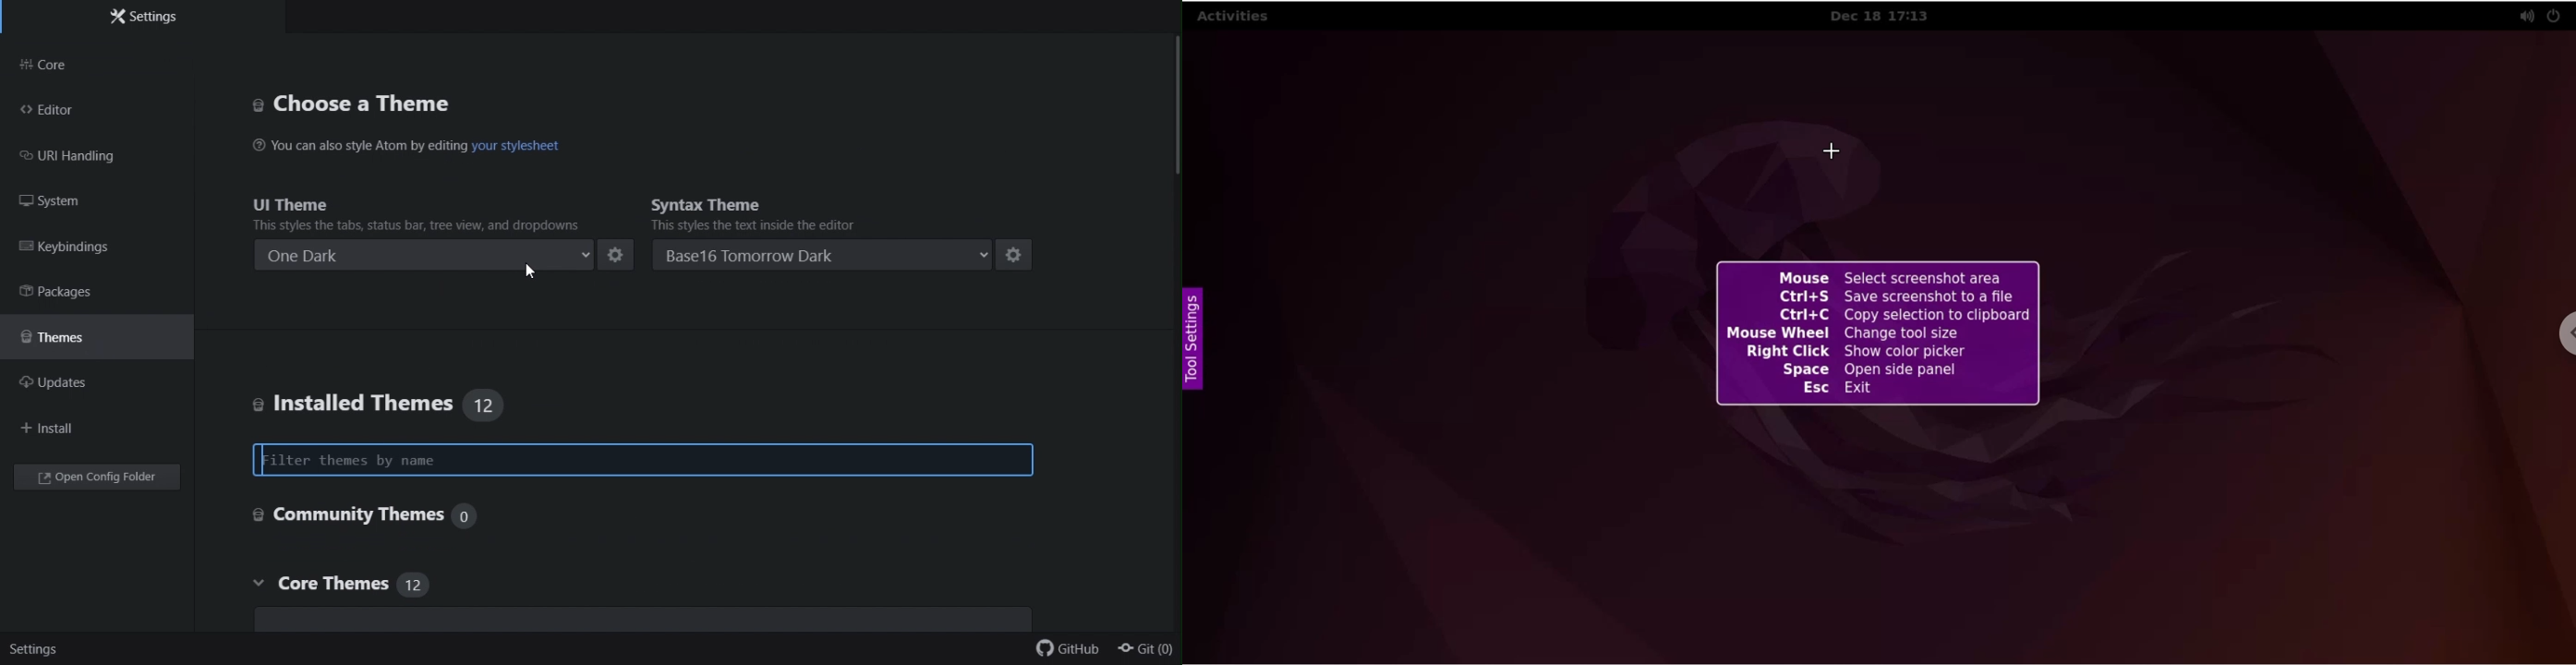 The width and height of the screenshot is (2576, 672). Describe the element at coordinates (358, 144) in the screenshot. I see `‘You can also style Atom by editing` at that location.